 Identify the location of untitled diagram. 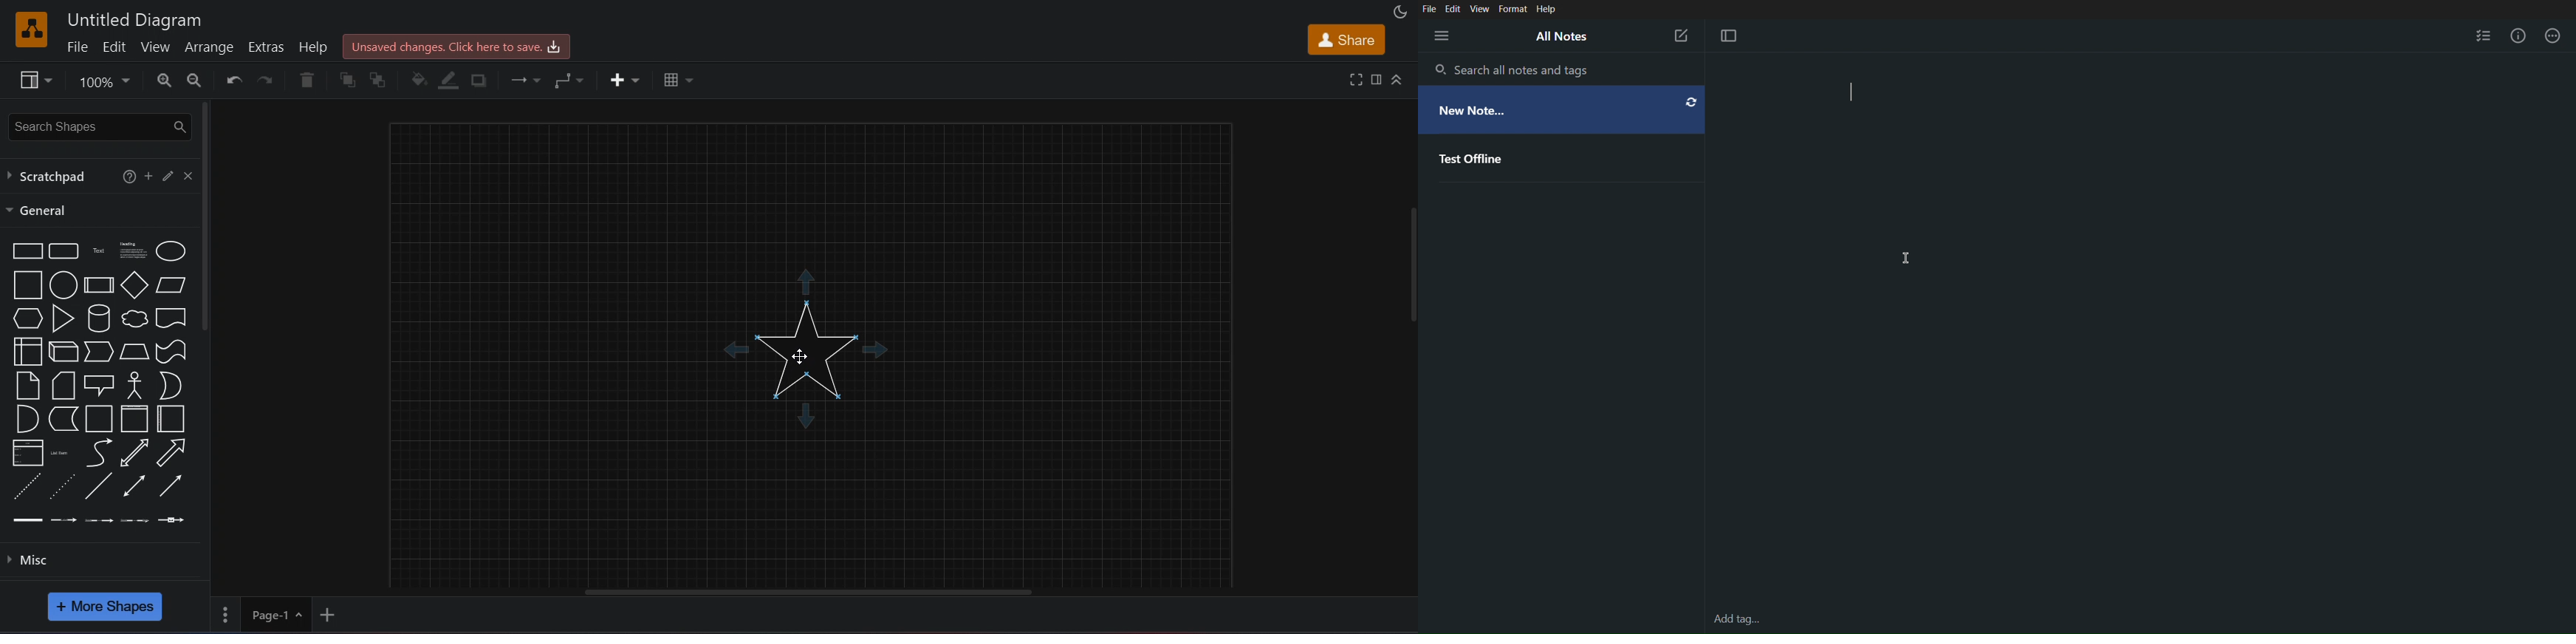
(137, 22).